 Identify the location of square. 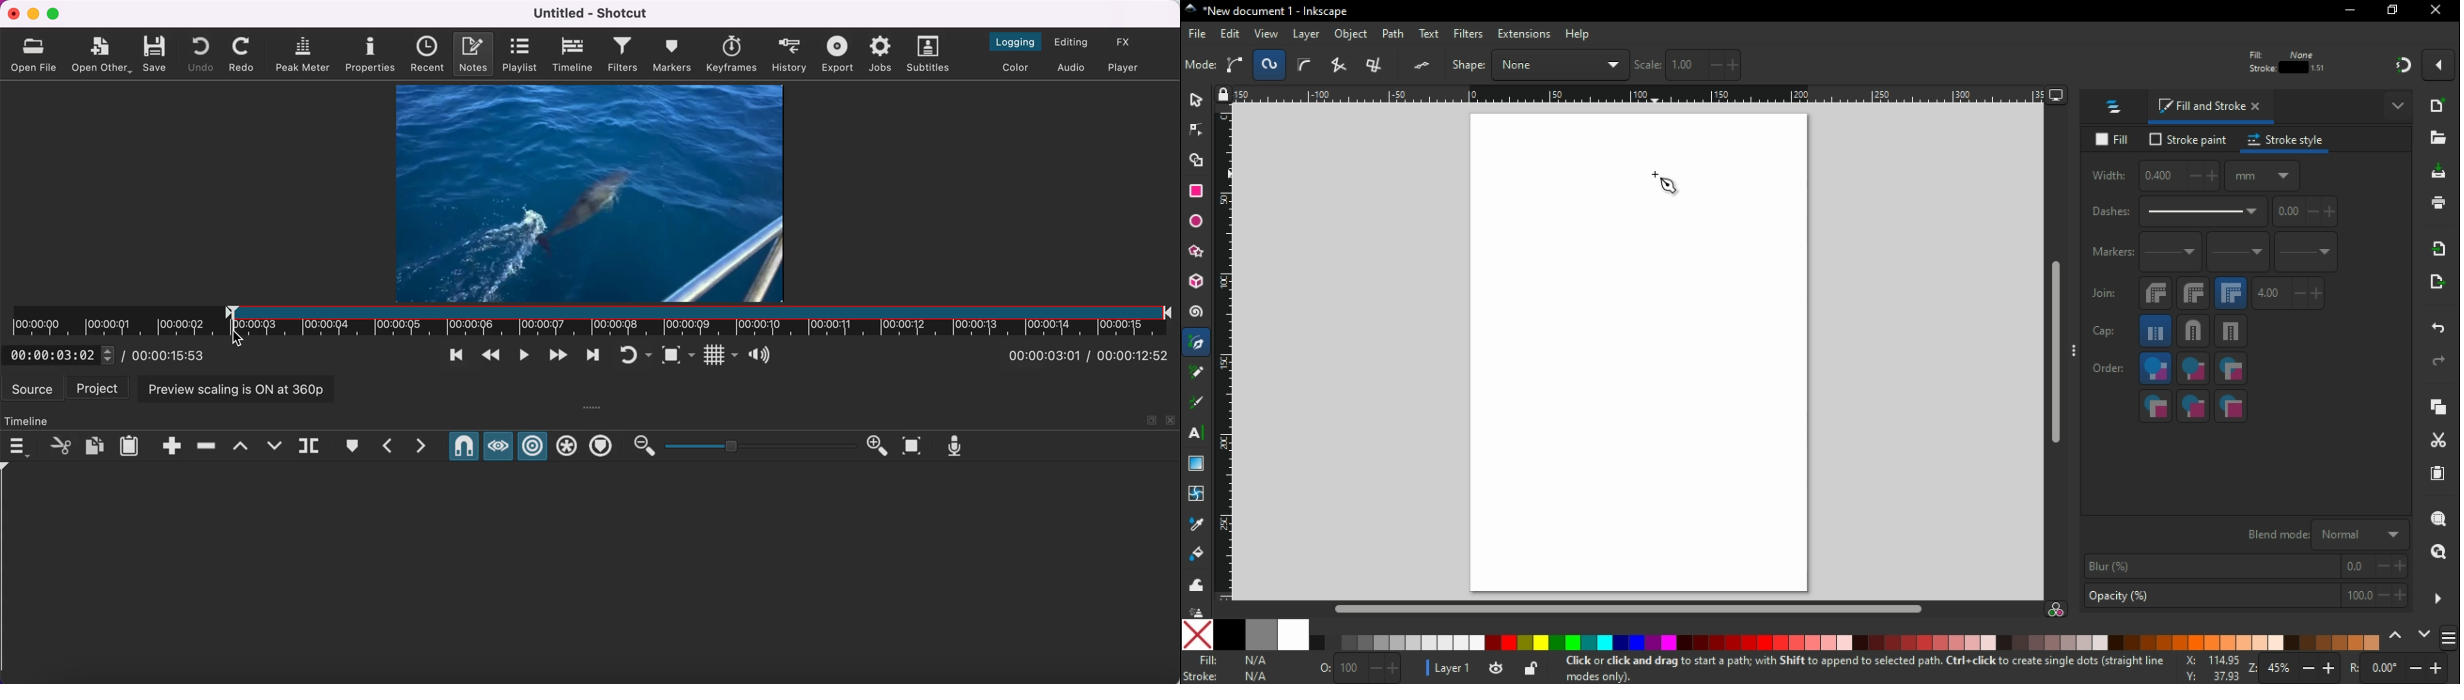
(2233, 335).